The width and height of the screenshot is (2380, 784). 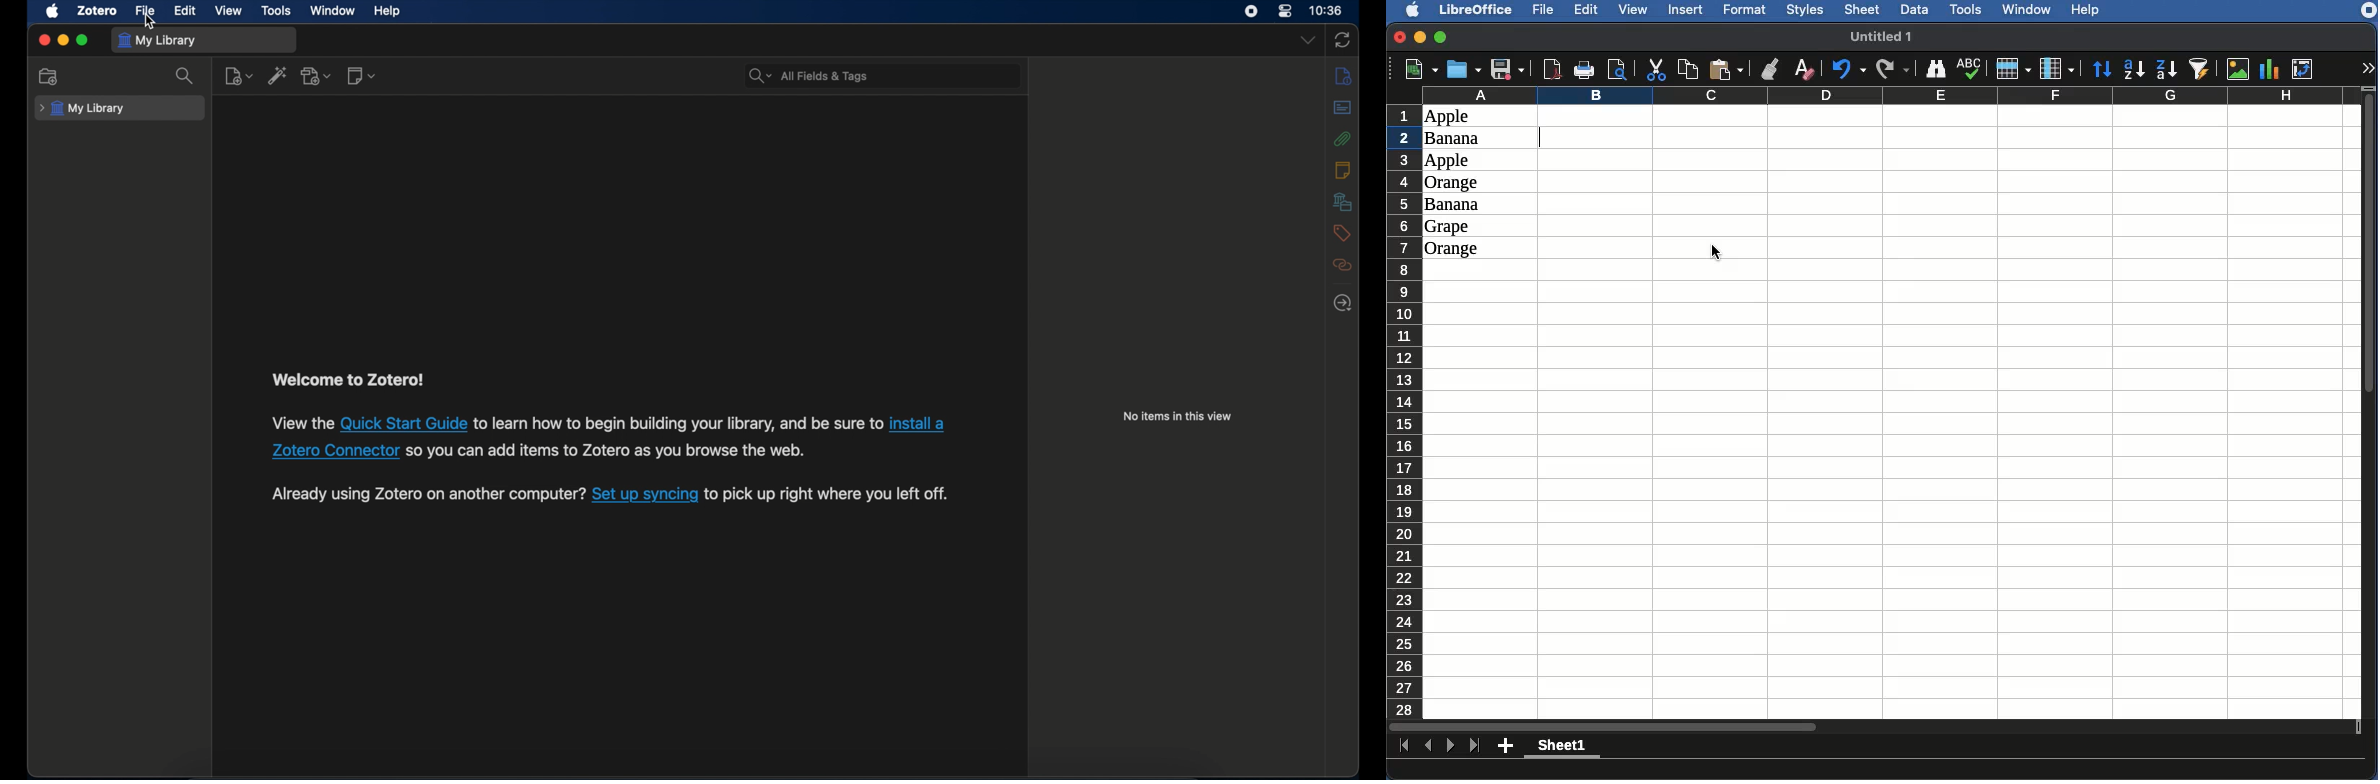 What do you see at coordinates (1889, 35) in the screenshot?
I see `untitled 1` at bounding box center [1889, 35].